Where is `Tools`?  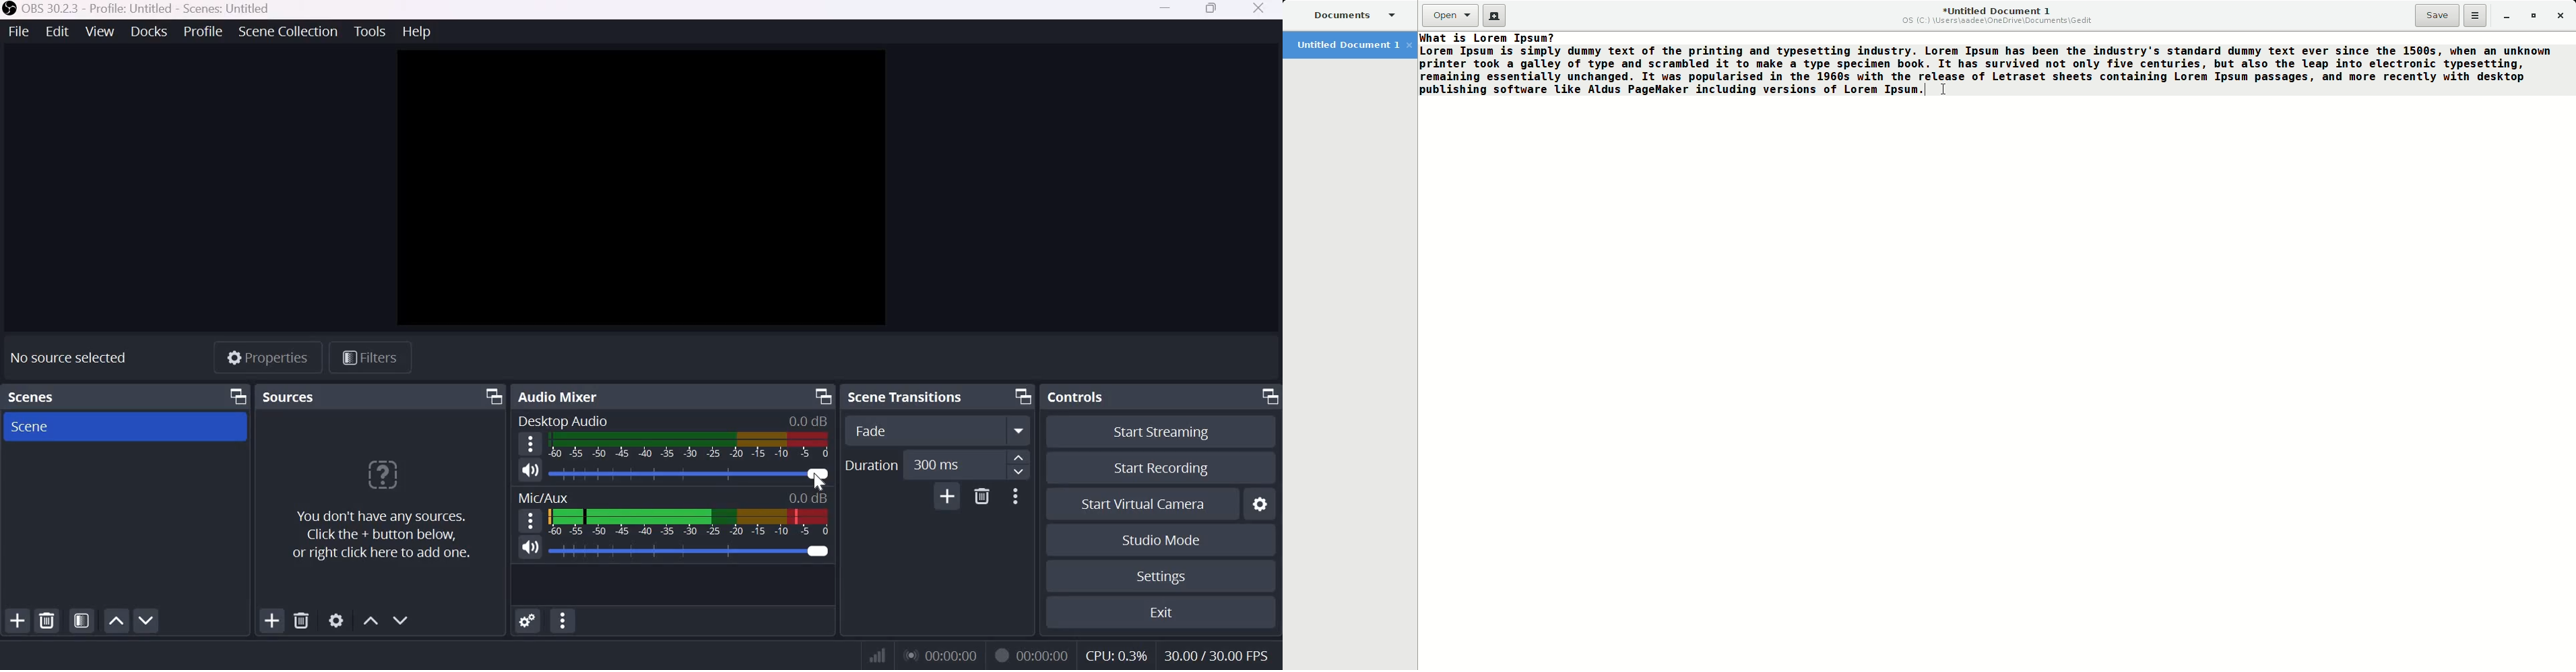
Tools is located at coordinates (370, 31).